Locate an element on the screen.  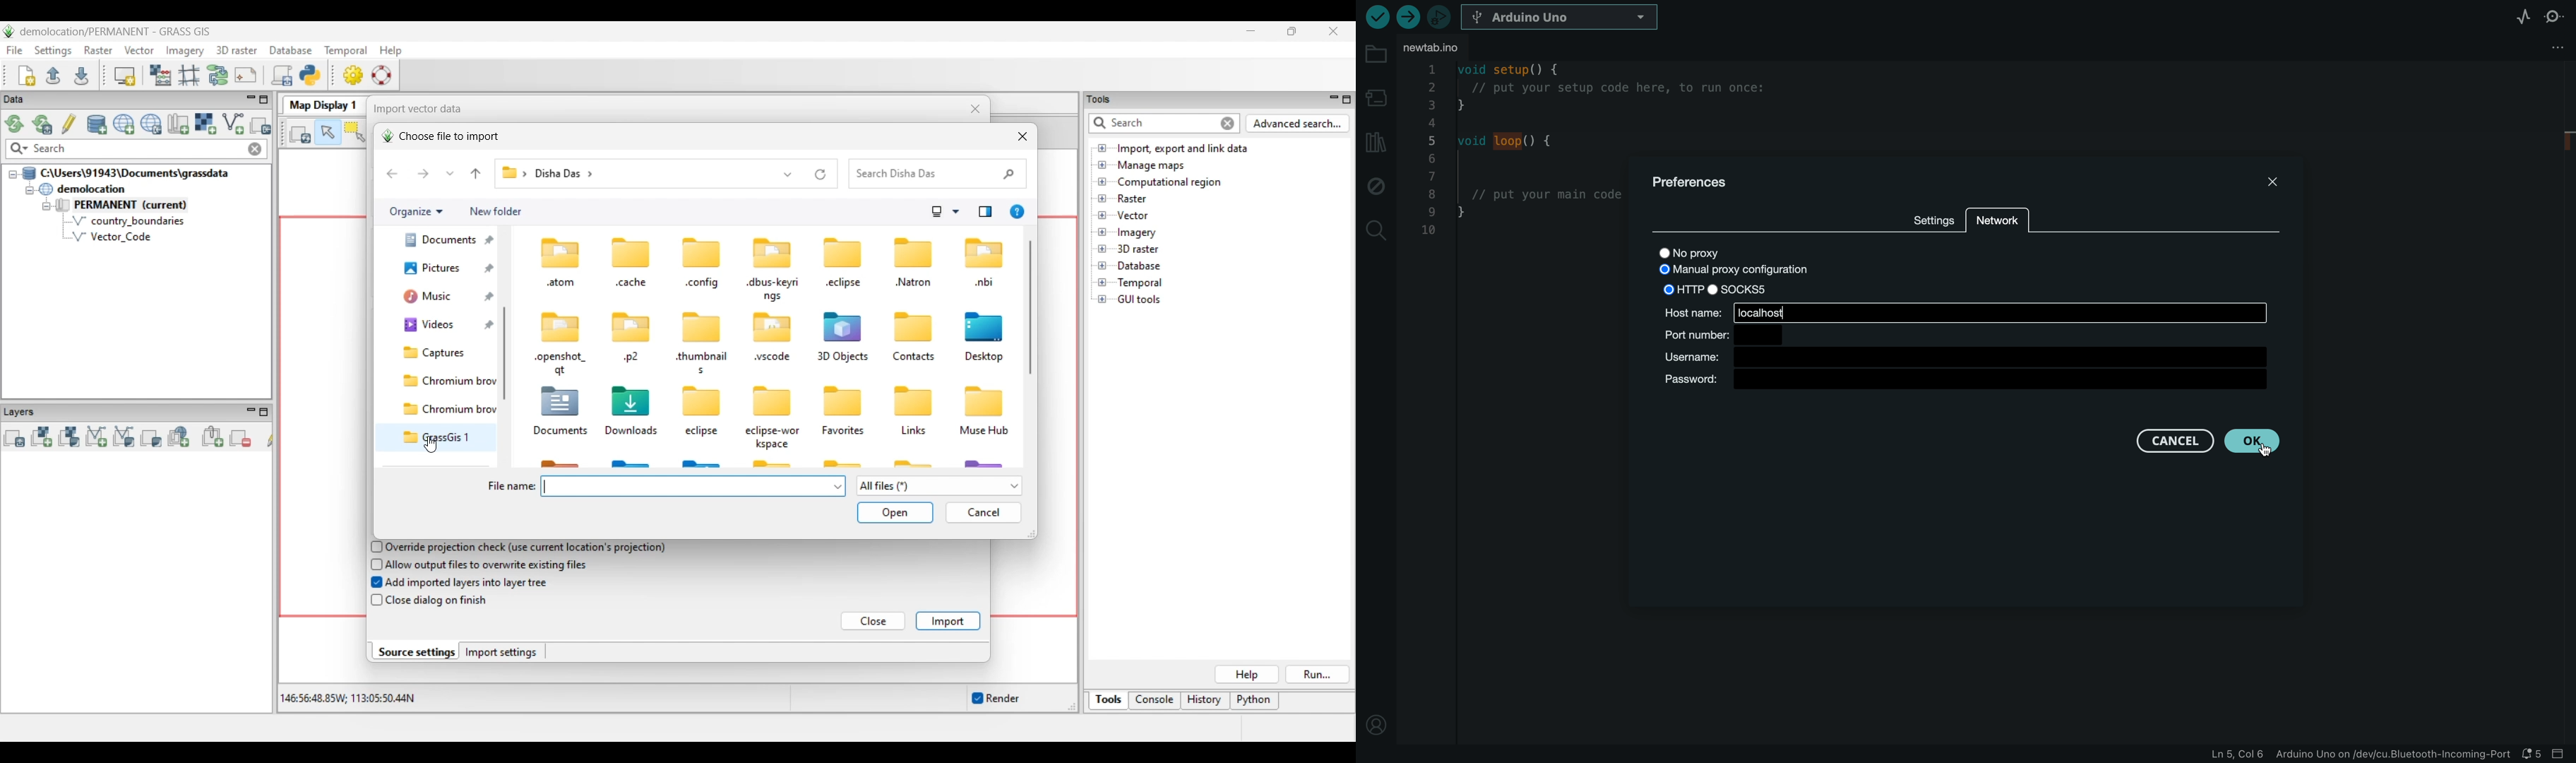
serial monitor is located at coordinates (2554, 17).